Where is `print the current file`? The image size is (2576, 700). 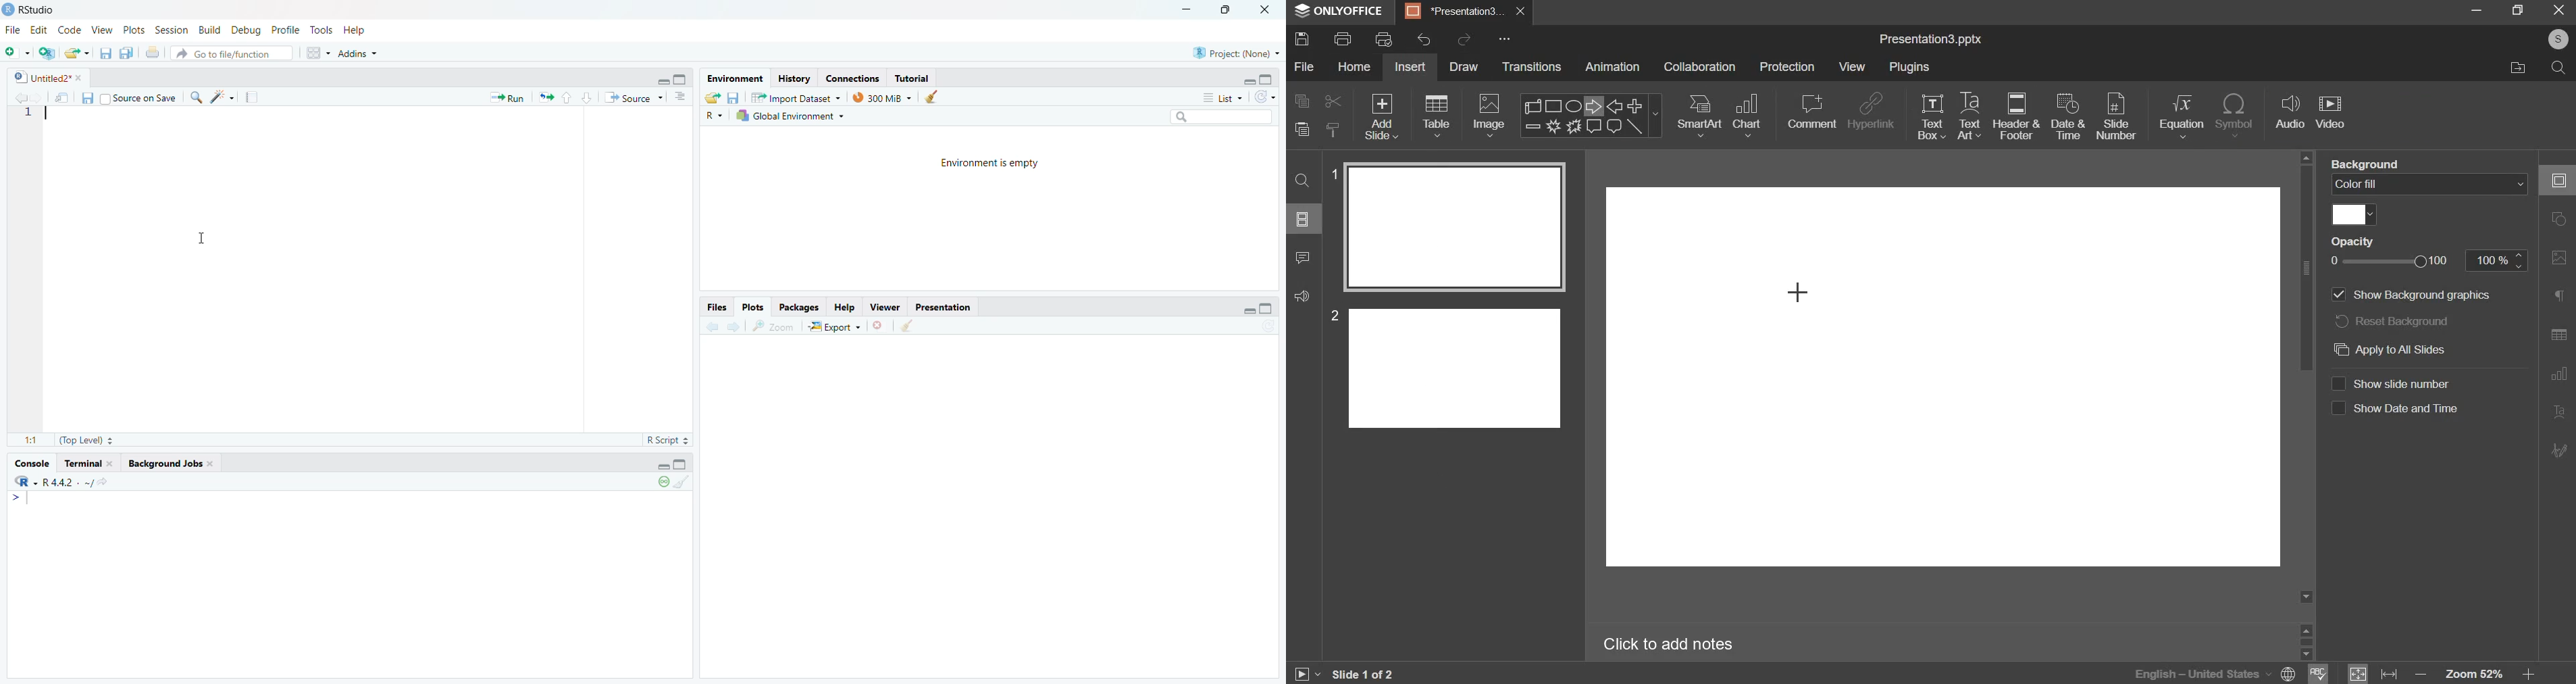 print the current file is located at coordinates (150, 52).